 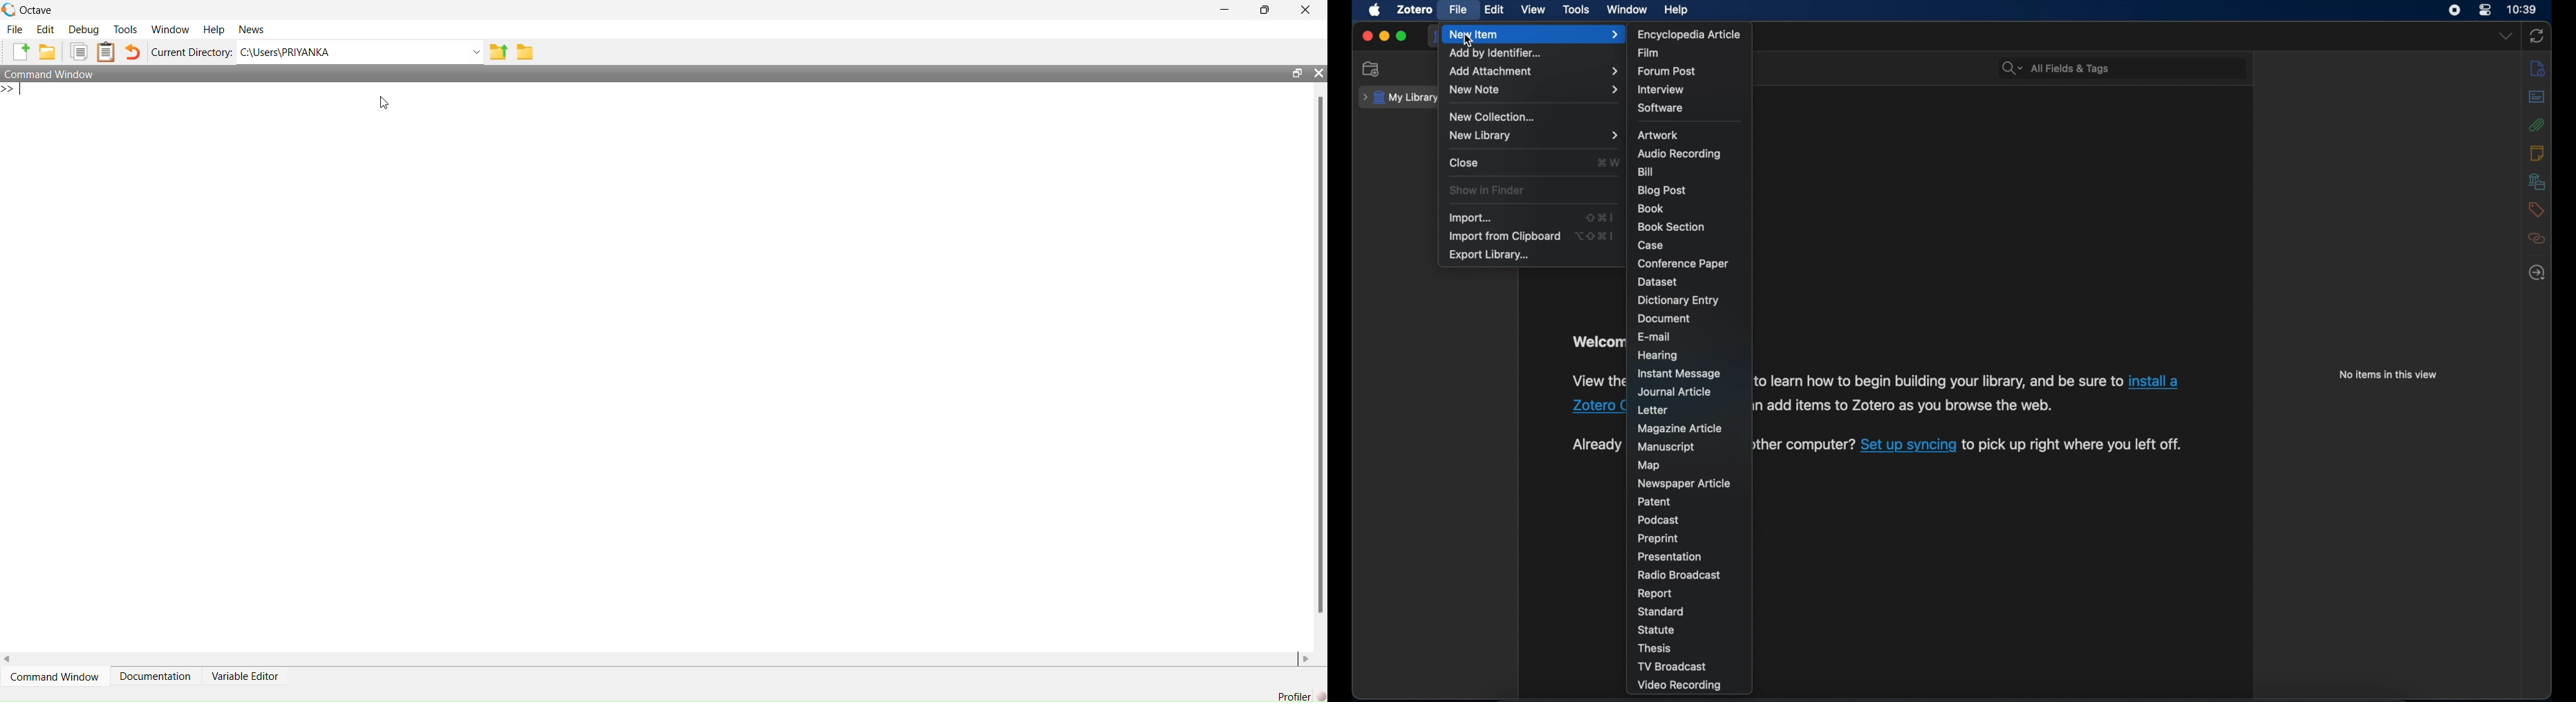 I want to click on map, so click(x=1651, y=465).